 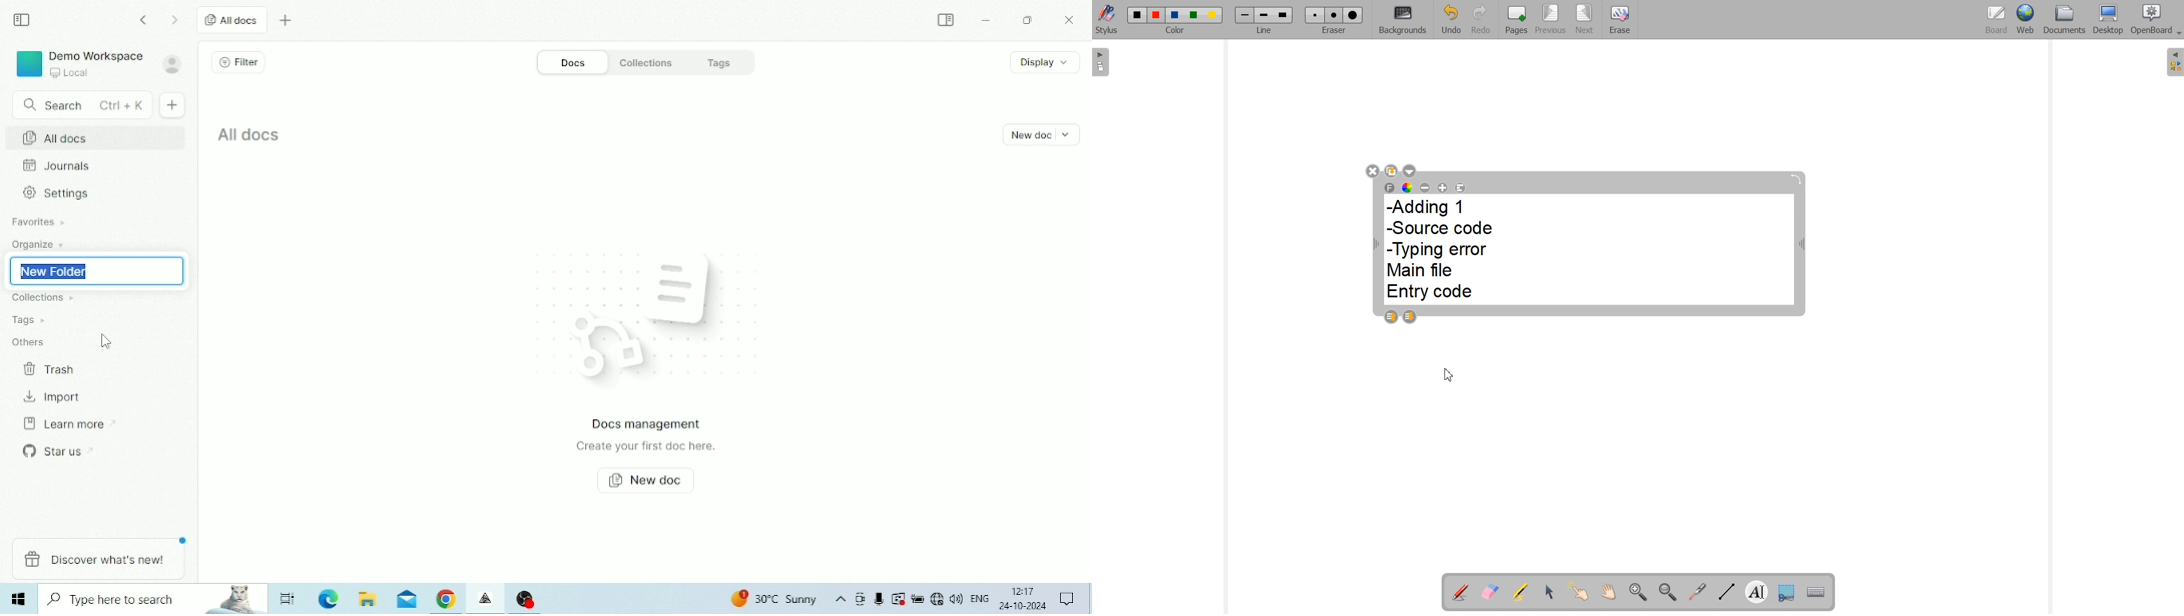 I want to click on Erase, so click(x=1620, y=18).